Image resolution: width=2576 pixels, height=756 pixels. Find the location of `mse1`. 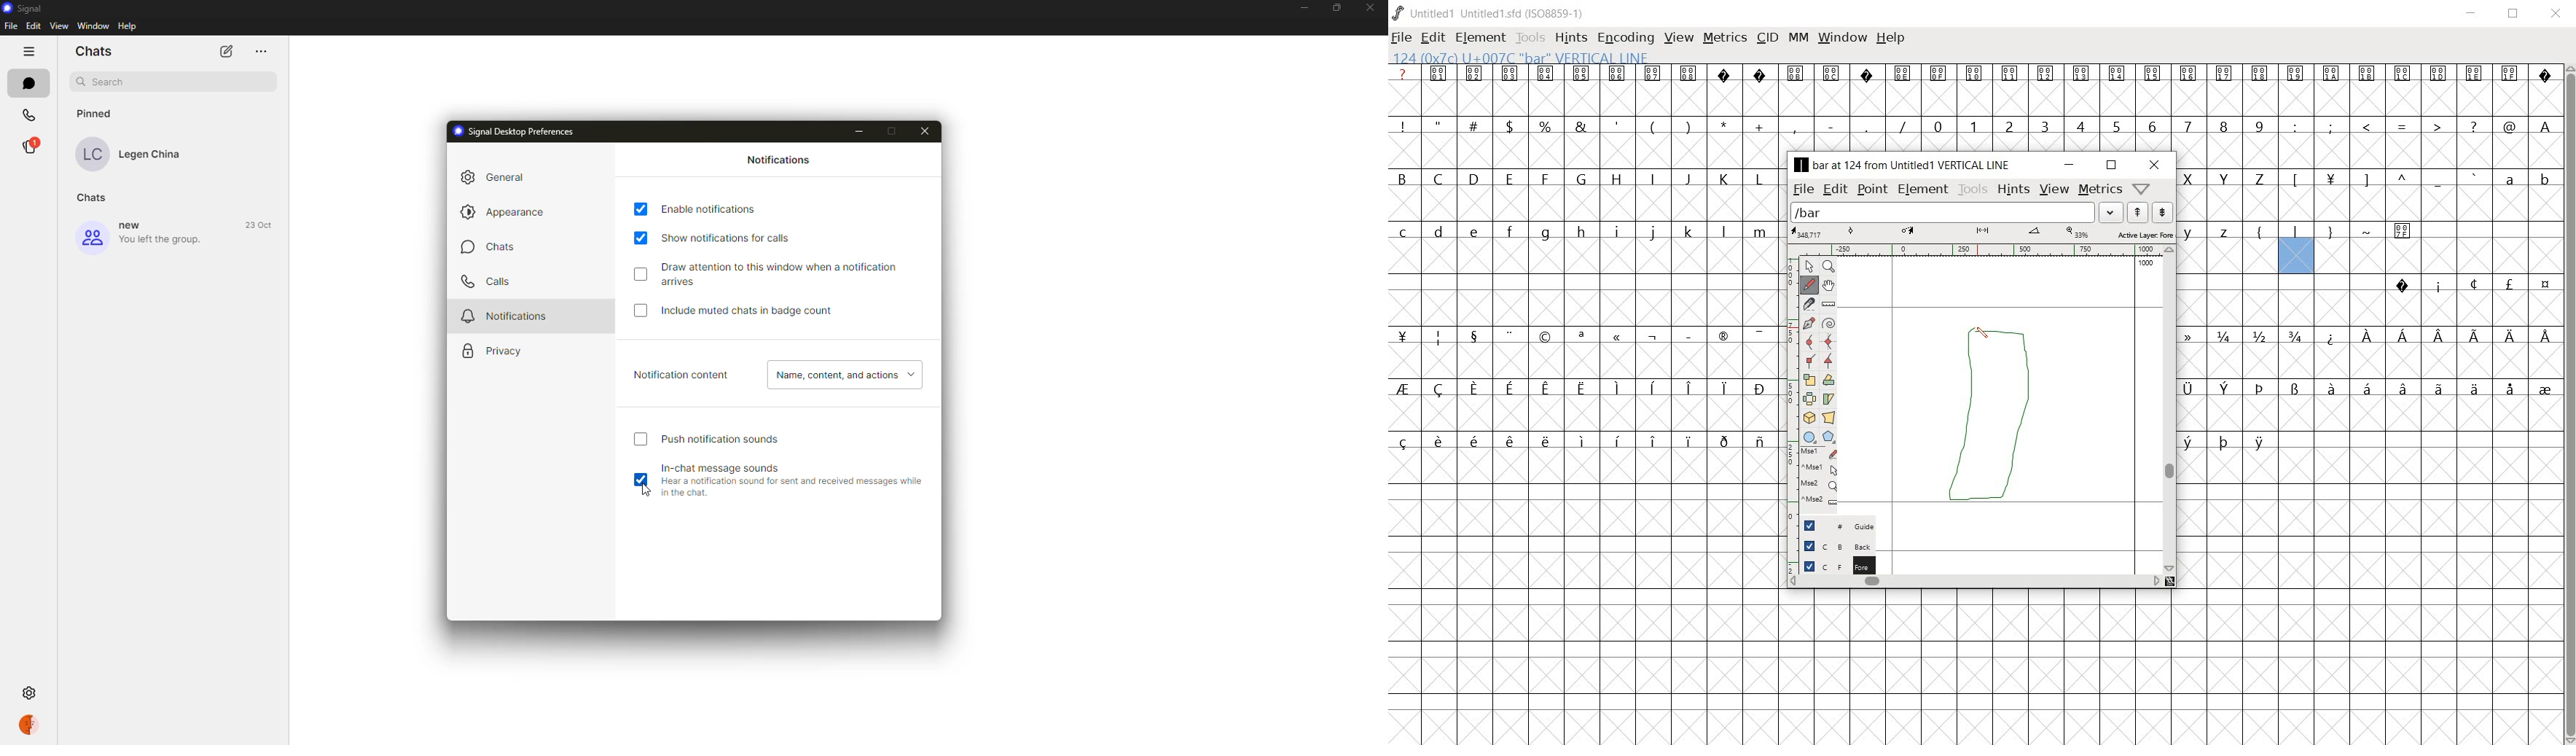

mse1 is located at coordinates (1817, 469).